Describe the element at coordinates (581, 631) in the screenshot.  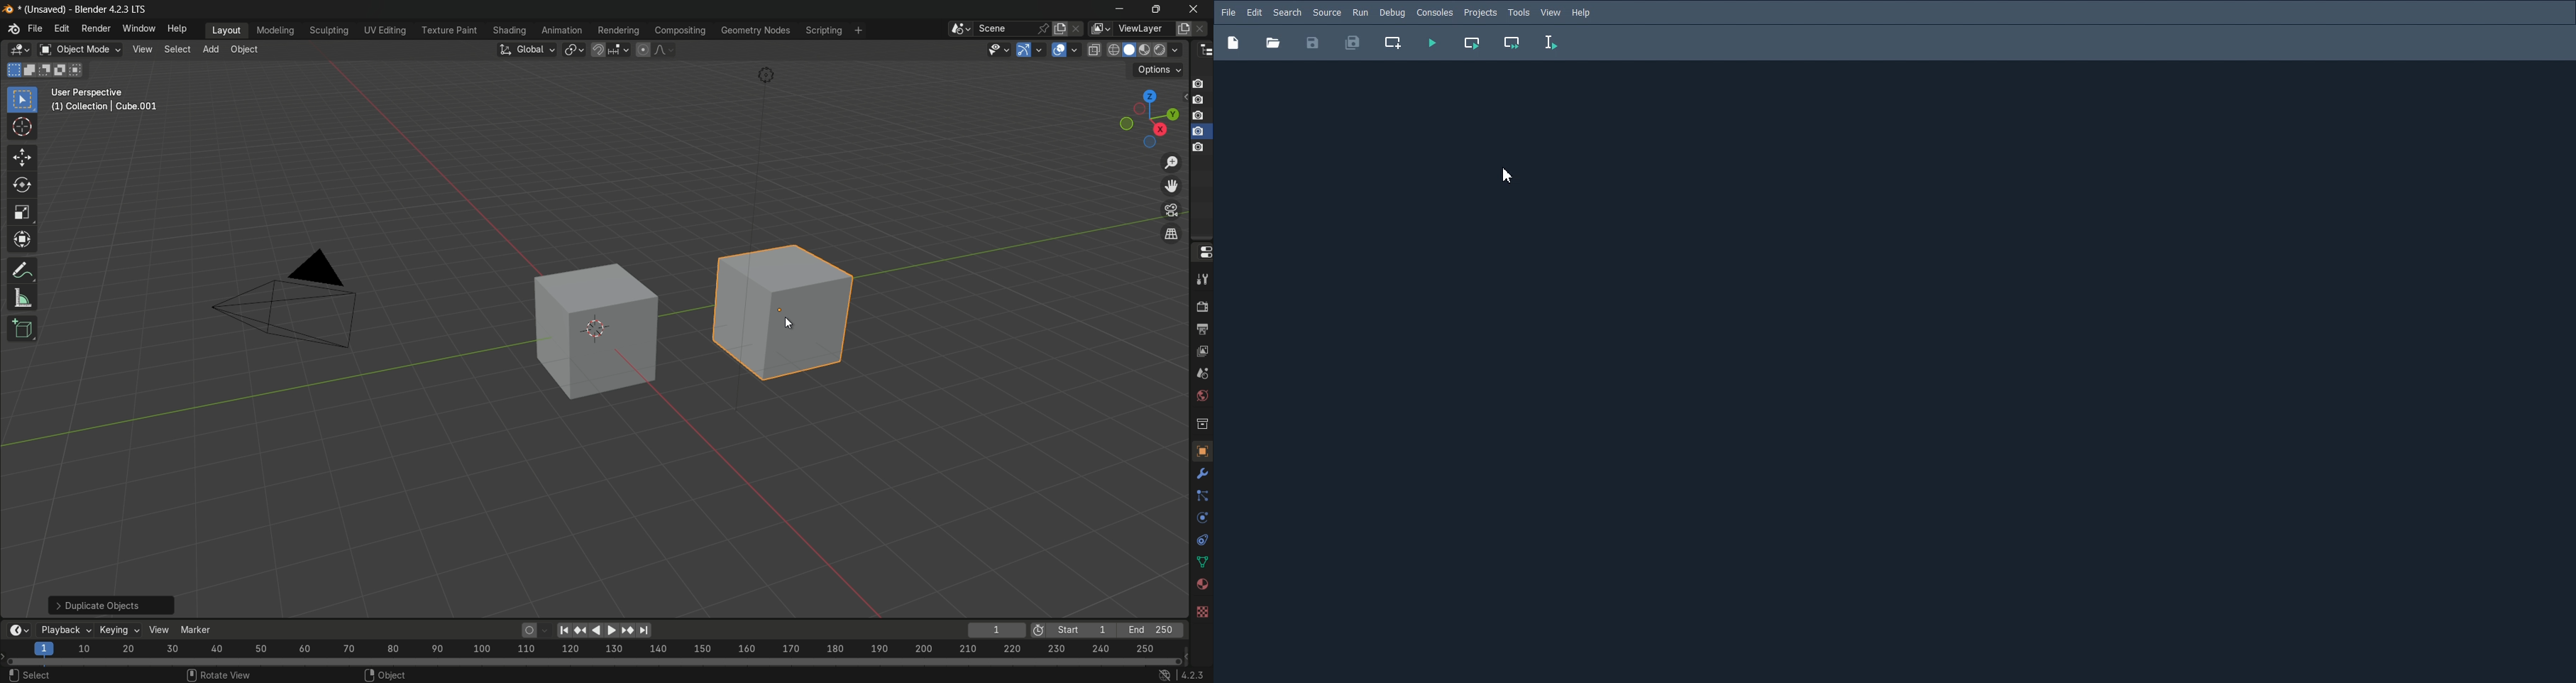
I see `Play before` at that location.